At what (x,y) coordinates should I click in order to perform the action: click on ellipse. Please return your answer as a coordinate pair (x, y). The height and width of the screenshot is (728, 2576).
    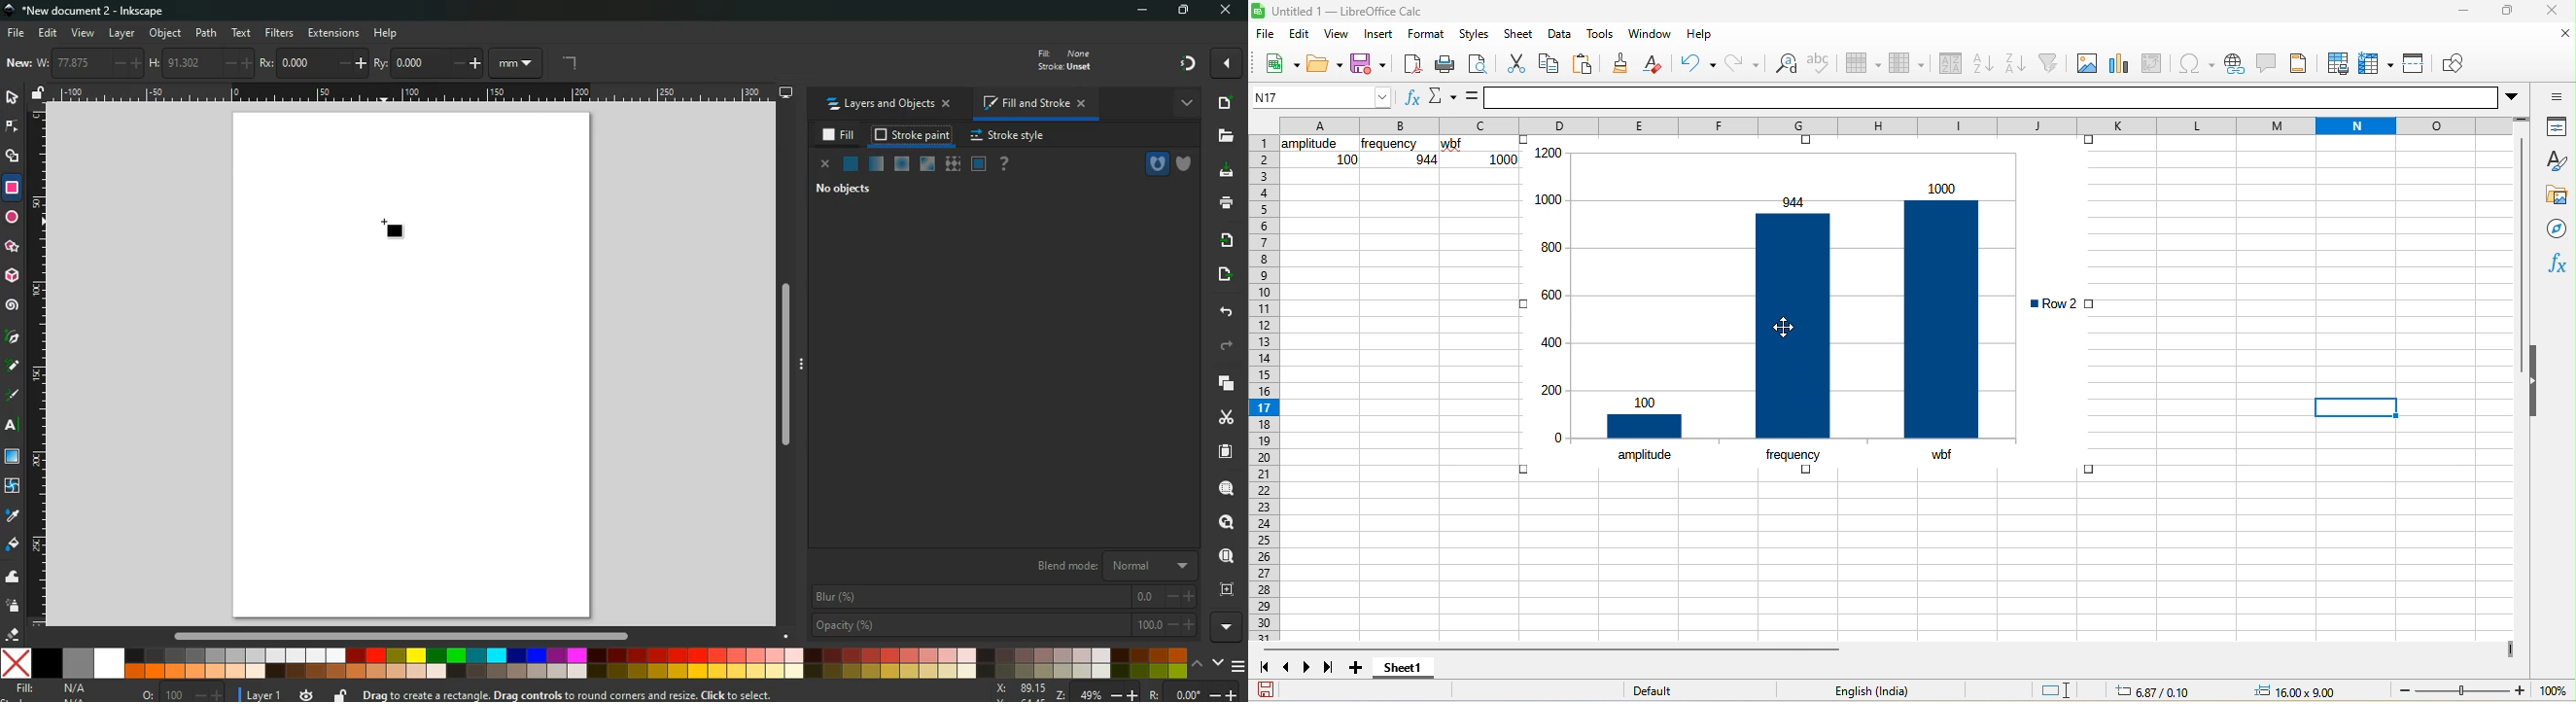
    Looking at the image, I should click on (10, 216).